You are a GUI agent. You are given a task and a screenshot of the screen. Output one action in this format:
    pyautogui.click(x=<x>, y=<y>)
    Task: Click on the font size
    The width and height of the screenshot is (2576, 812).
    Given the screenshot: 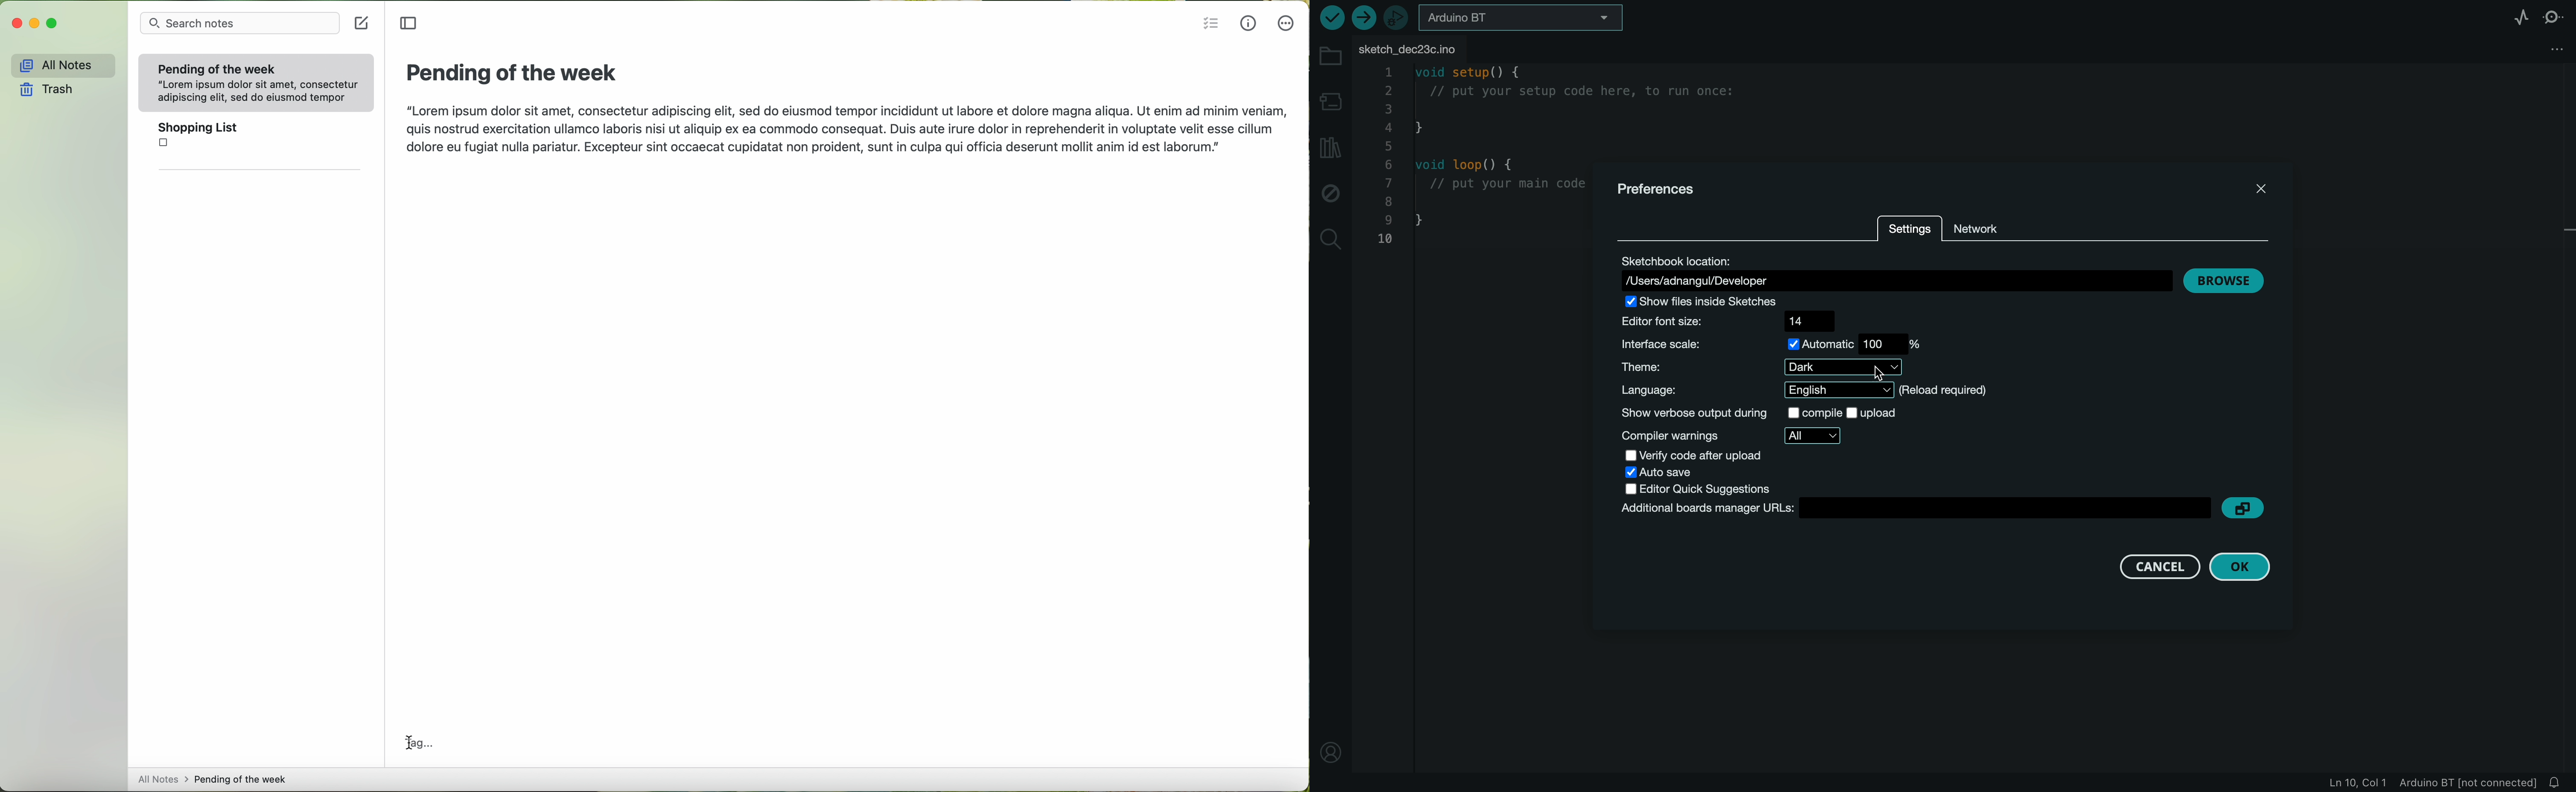 What is the action you would take?
    pyautogui.click(x=1734, y=321)
    